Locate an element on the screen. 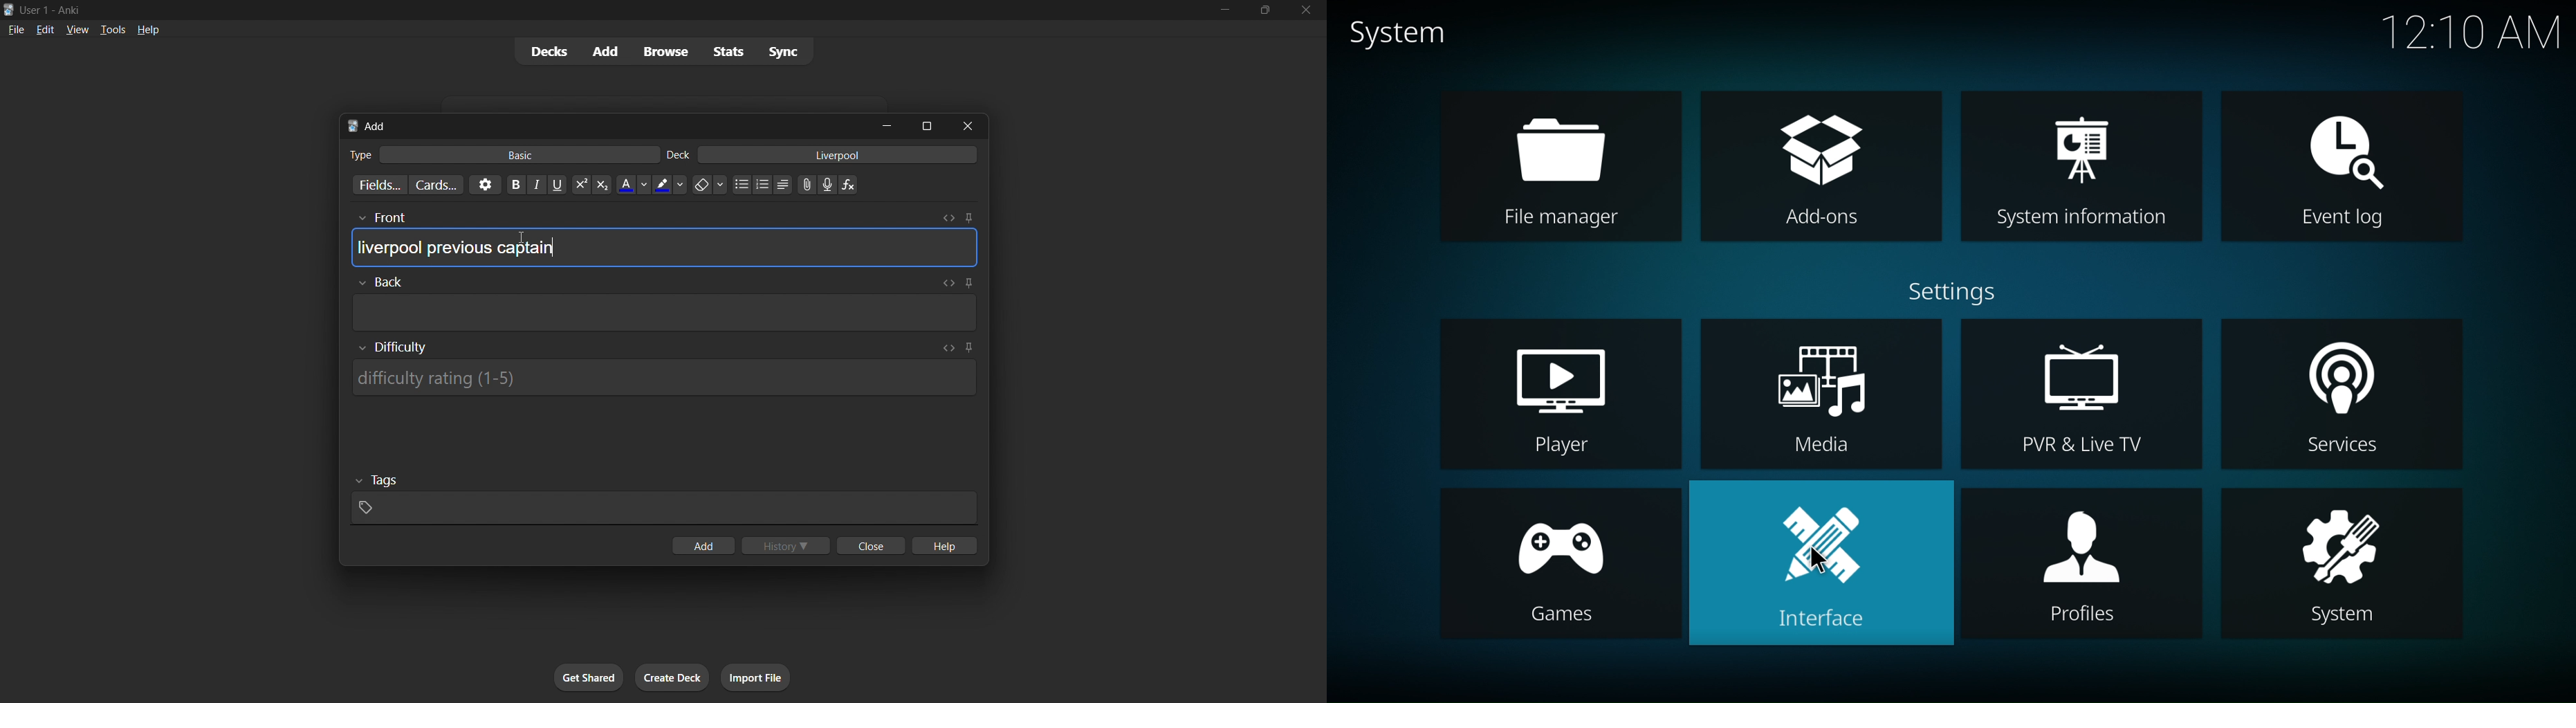  cursor is located at coordinates (526, 246).